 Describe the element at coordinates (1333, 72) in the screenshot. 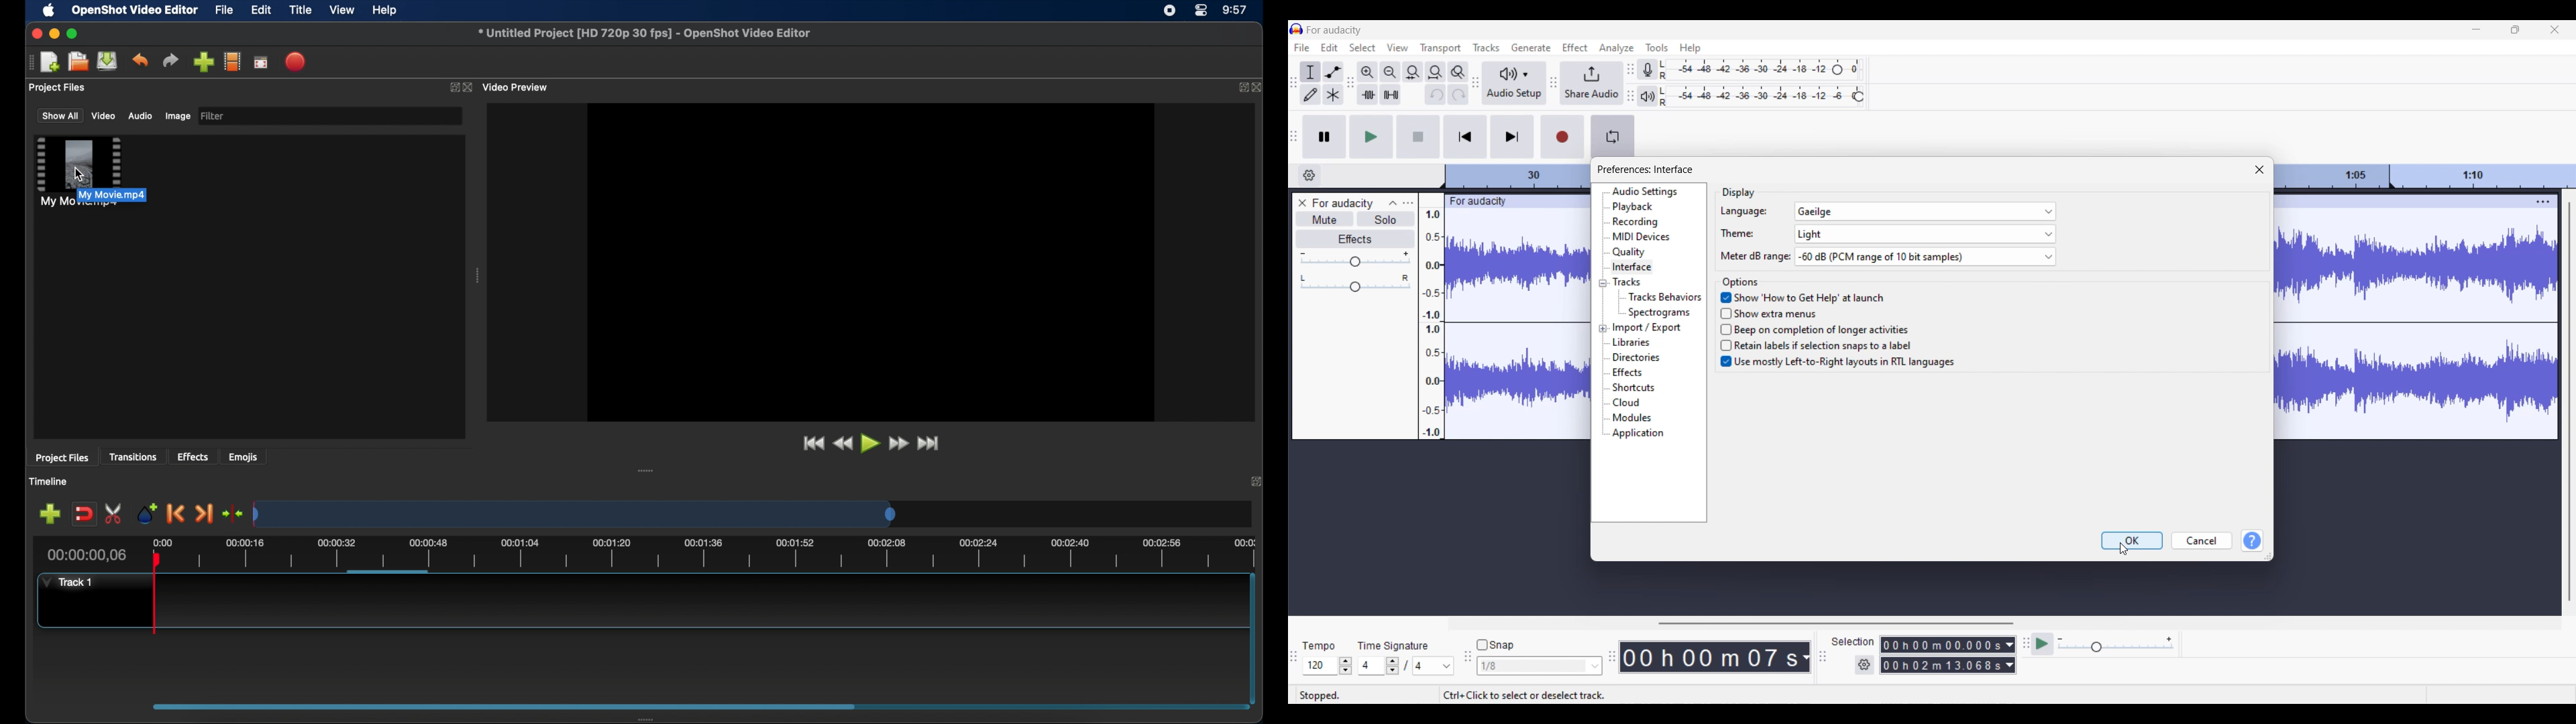

I see `Envelop tool` at that location.